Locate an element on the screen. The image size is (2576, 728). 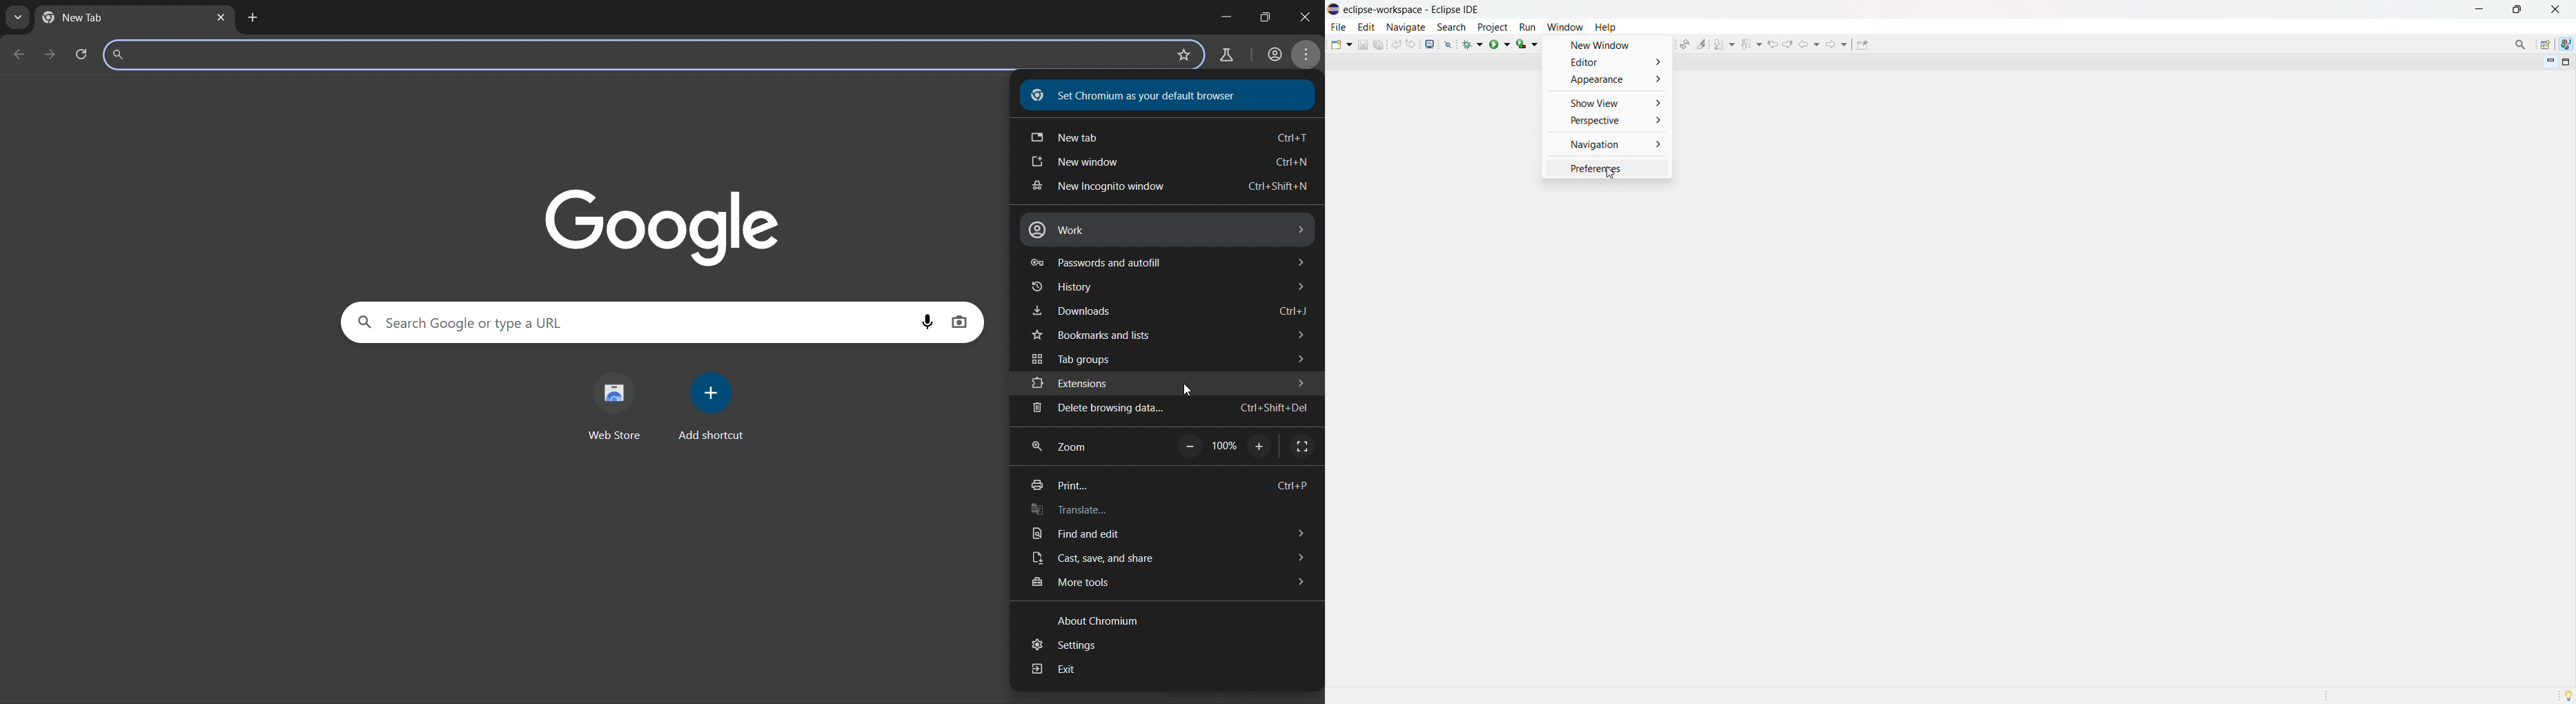
perspective is located at coordinates (1606, 121).